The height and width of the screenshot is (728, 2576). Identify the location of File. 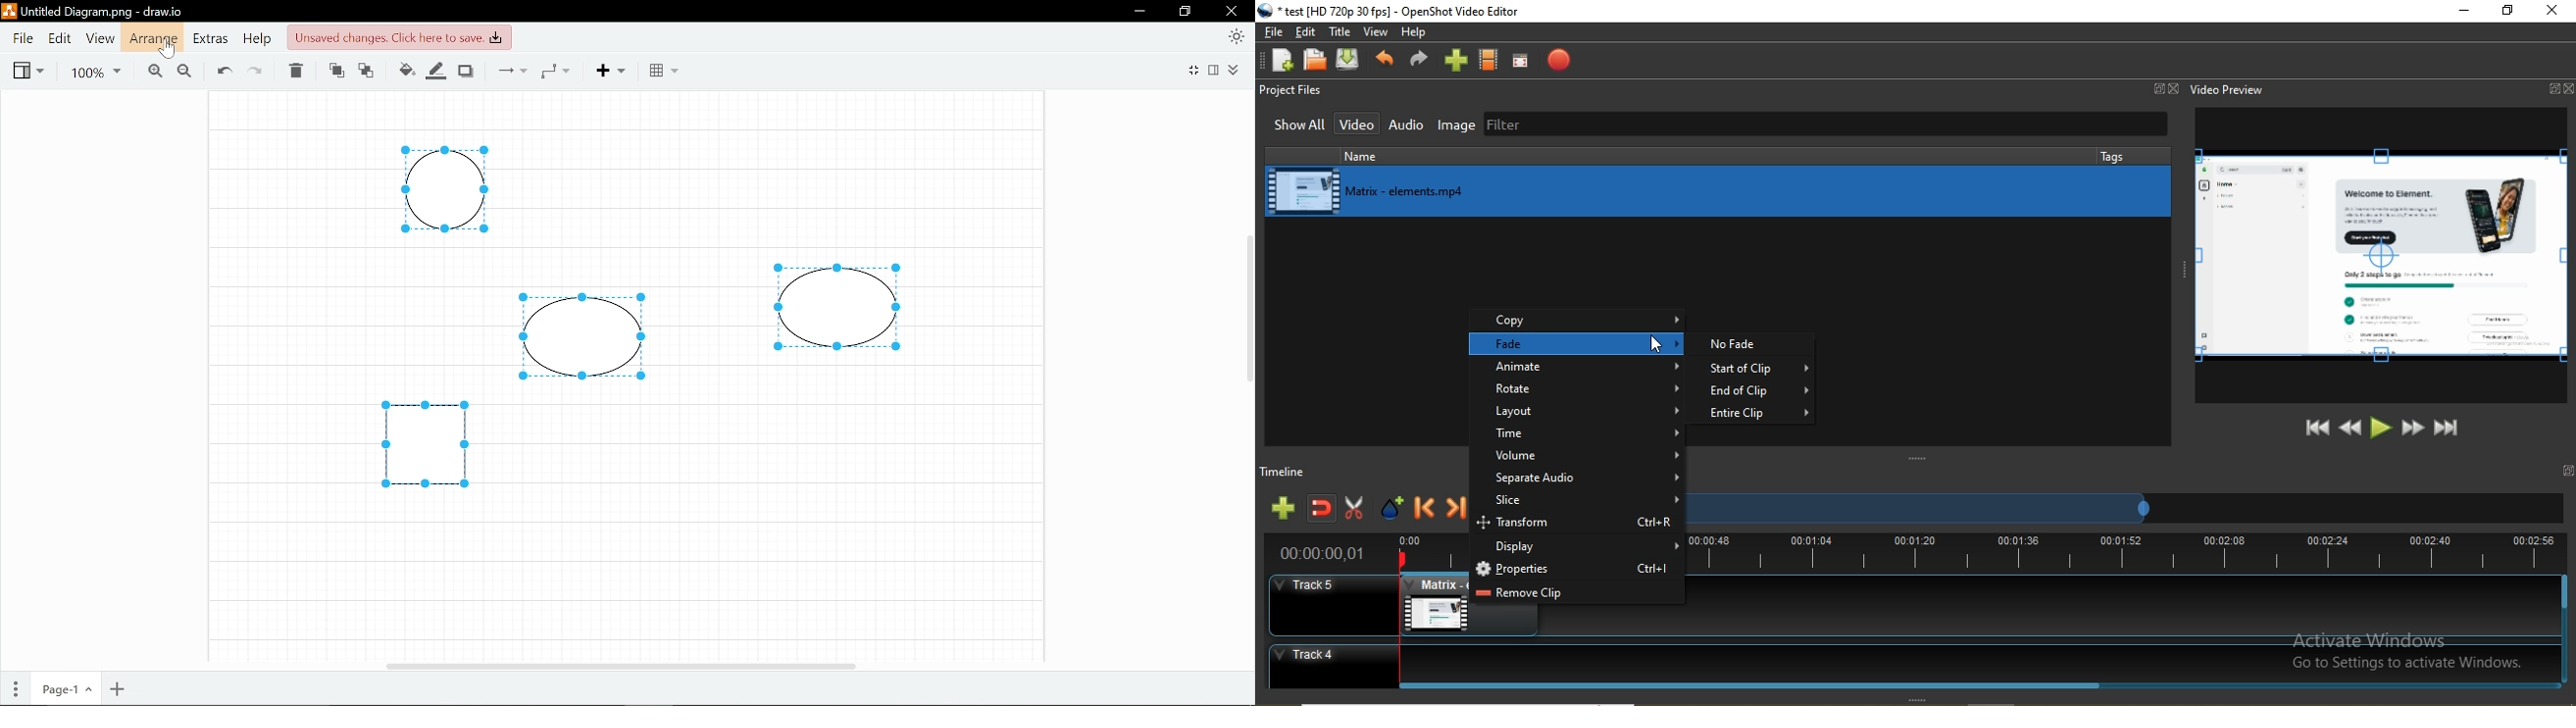
(23, 38).